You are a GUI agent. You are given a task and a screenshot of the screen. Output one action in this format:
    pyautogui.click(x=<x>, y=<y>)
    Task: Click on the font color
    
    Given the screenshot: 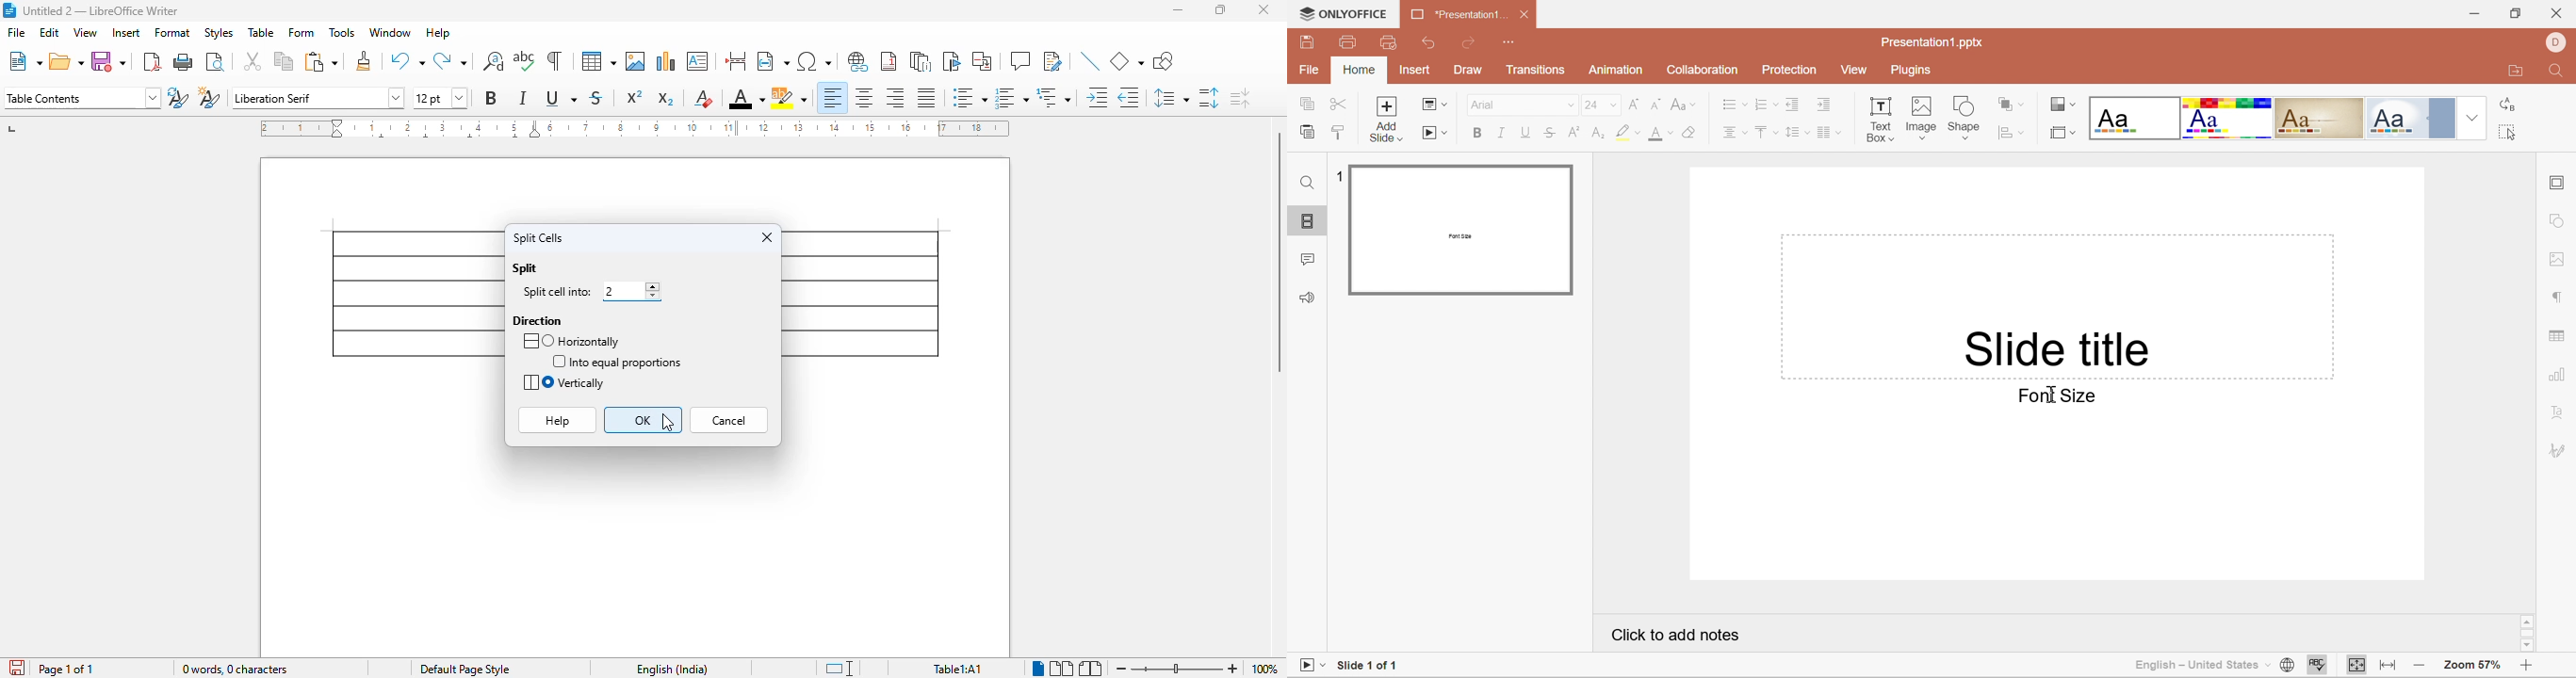 What is the action you would take?
    pyautogui.click(x=746, y=98)
    